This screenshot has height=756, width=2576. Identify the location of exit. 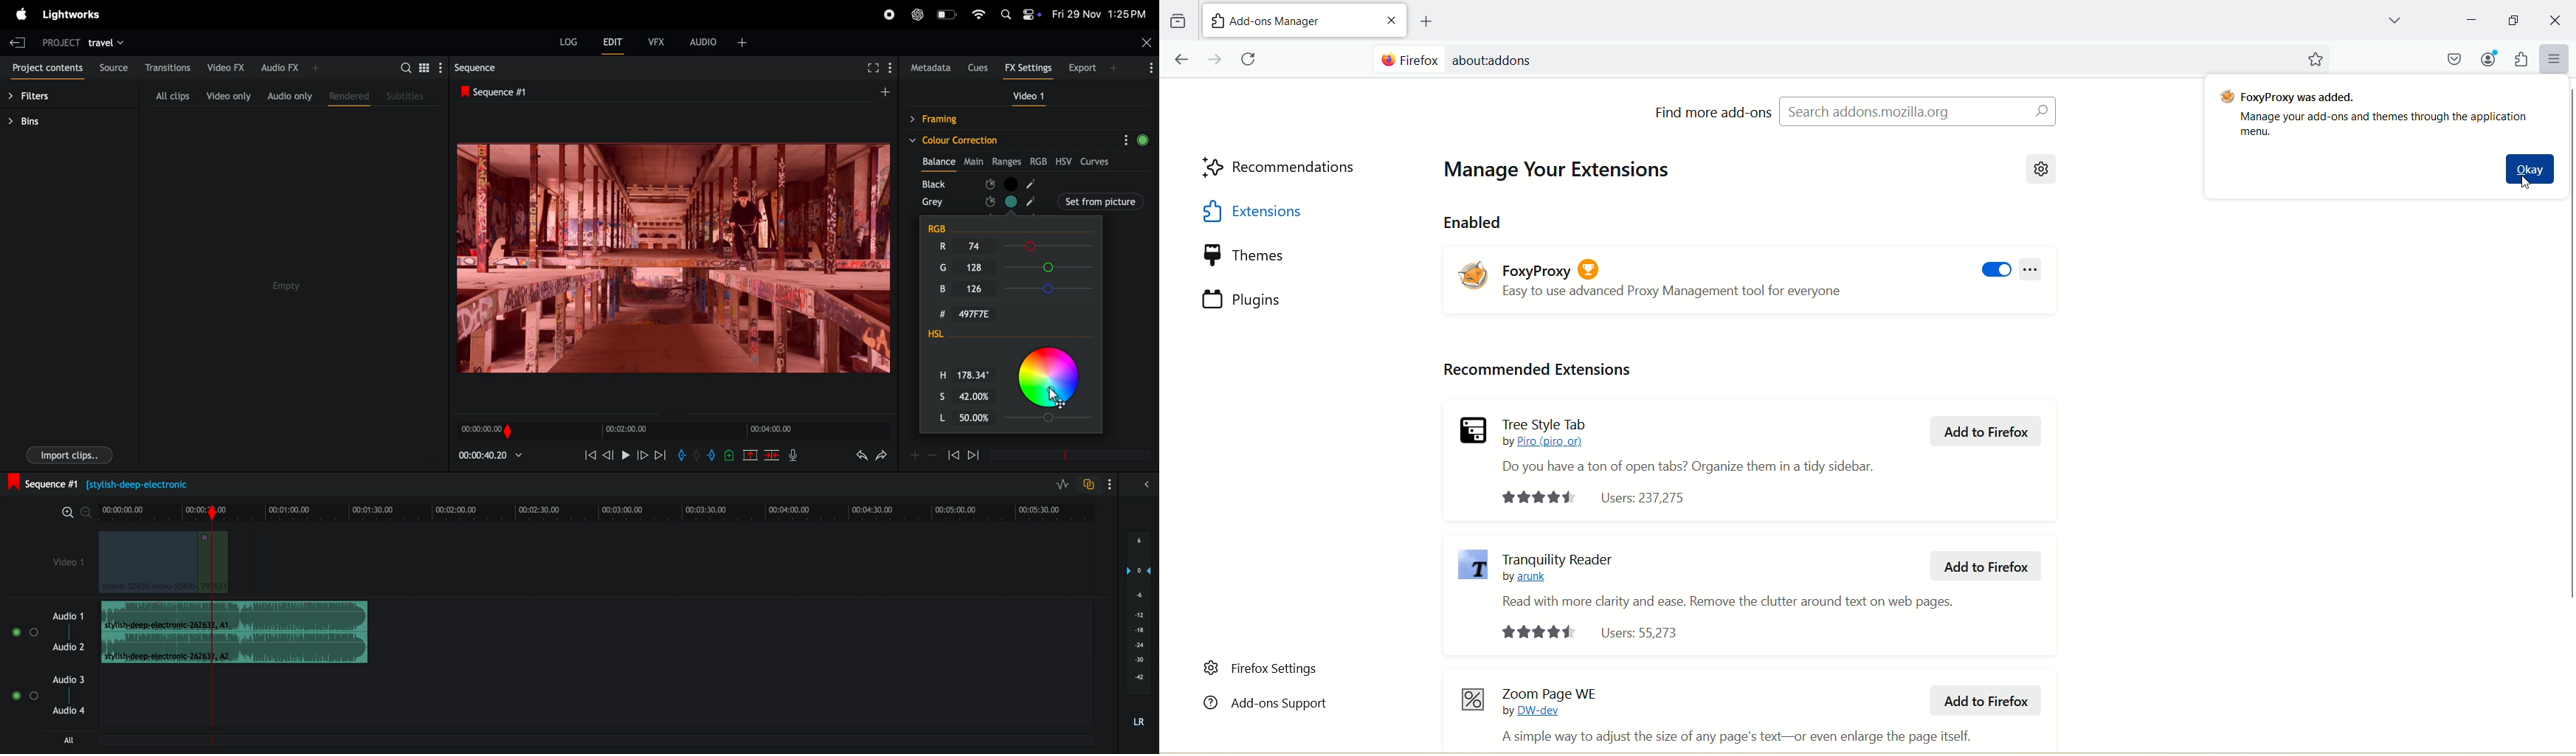
(17, 40).